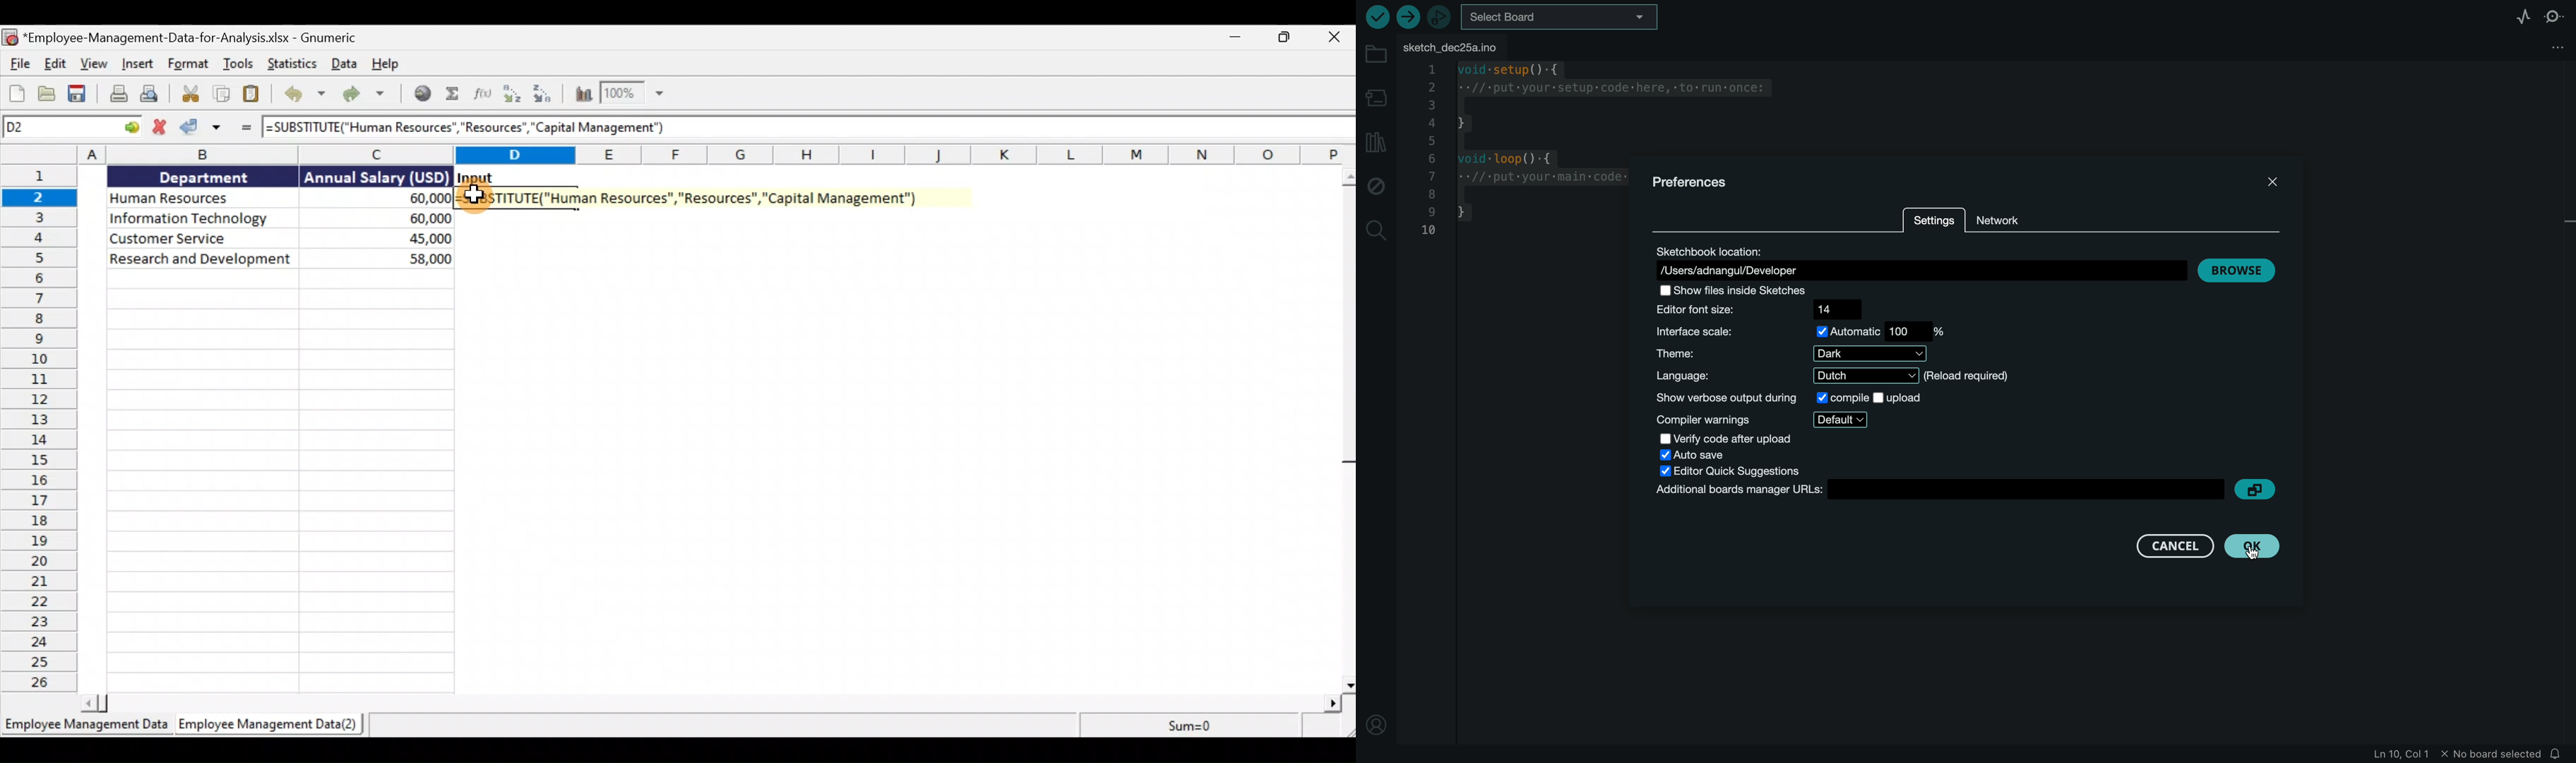 This screenshot has height=784, width=2576. What do you see at coordinates (700, 195) in the screenshot?
I see `=SUBSTITUTE("Human Resources","Resources","Capital Management")` at bounding box center [700, 195].